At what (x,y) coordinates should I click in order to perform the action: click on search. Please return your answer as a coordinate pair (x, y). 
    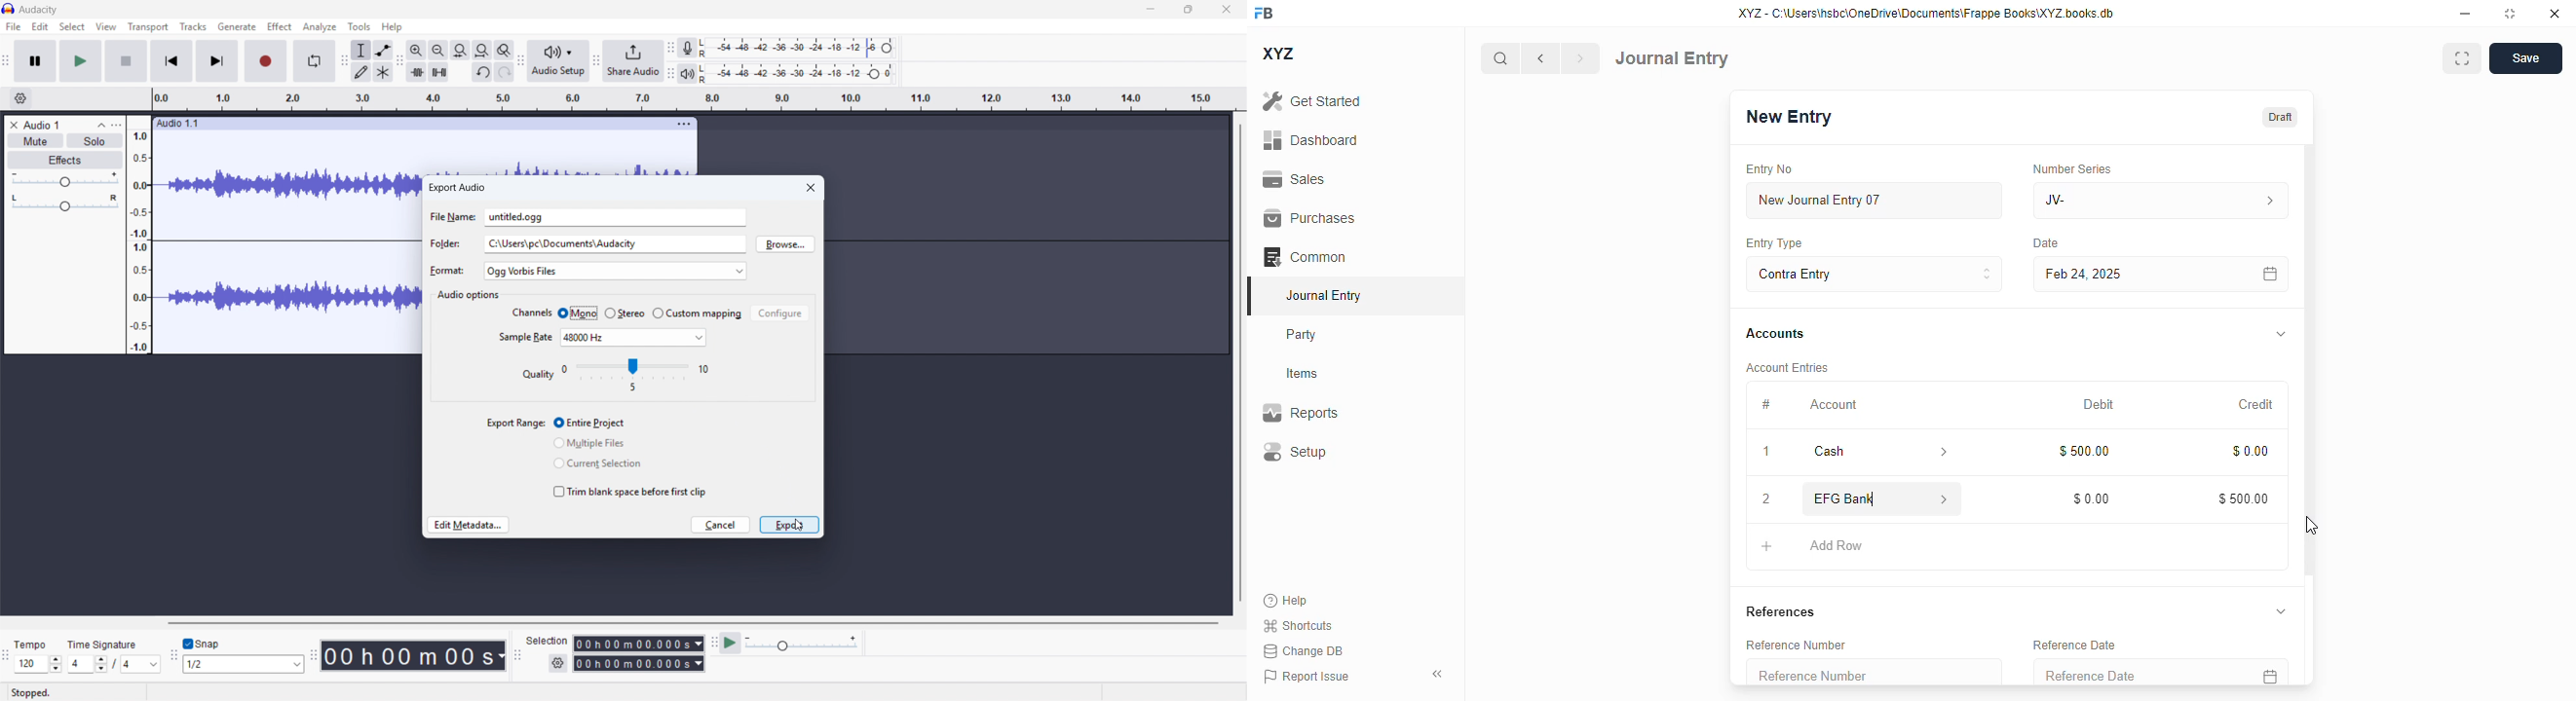
    Looking at the image, I should click on (1499, 58).